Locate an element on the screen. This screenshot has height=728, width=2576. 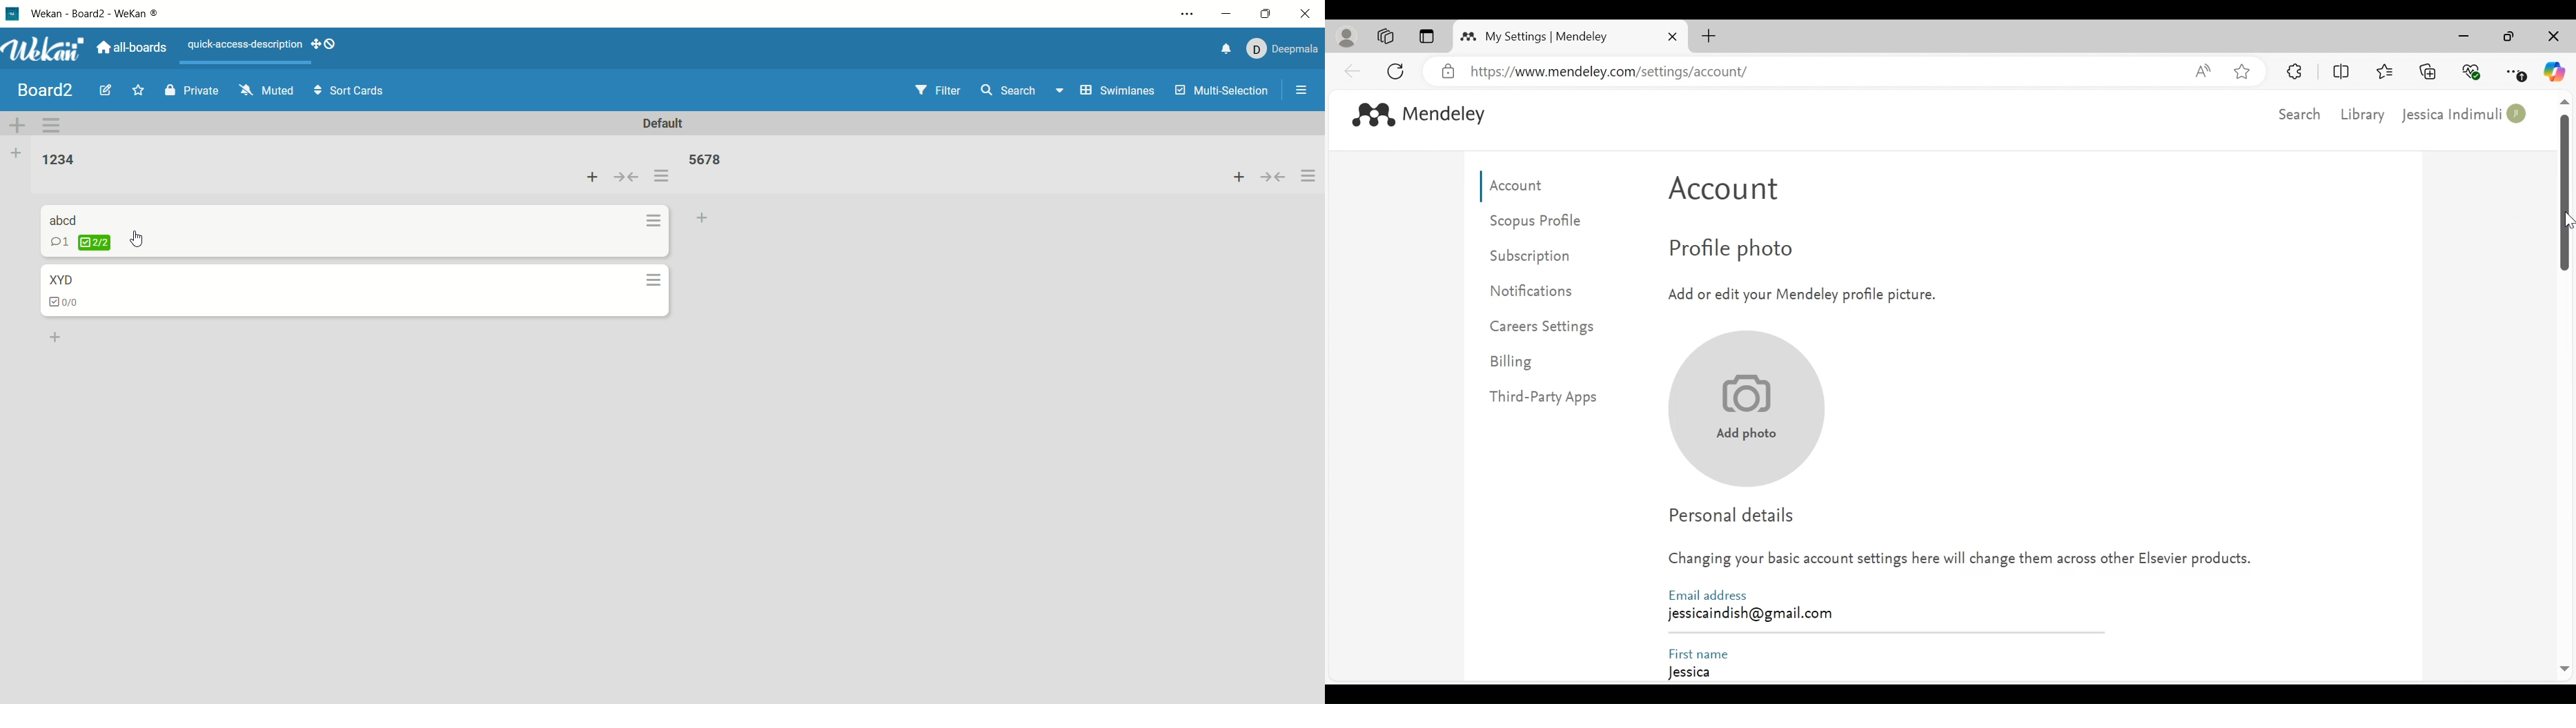
Mendeley is located at coordinates (1447, 116).